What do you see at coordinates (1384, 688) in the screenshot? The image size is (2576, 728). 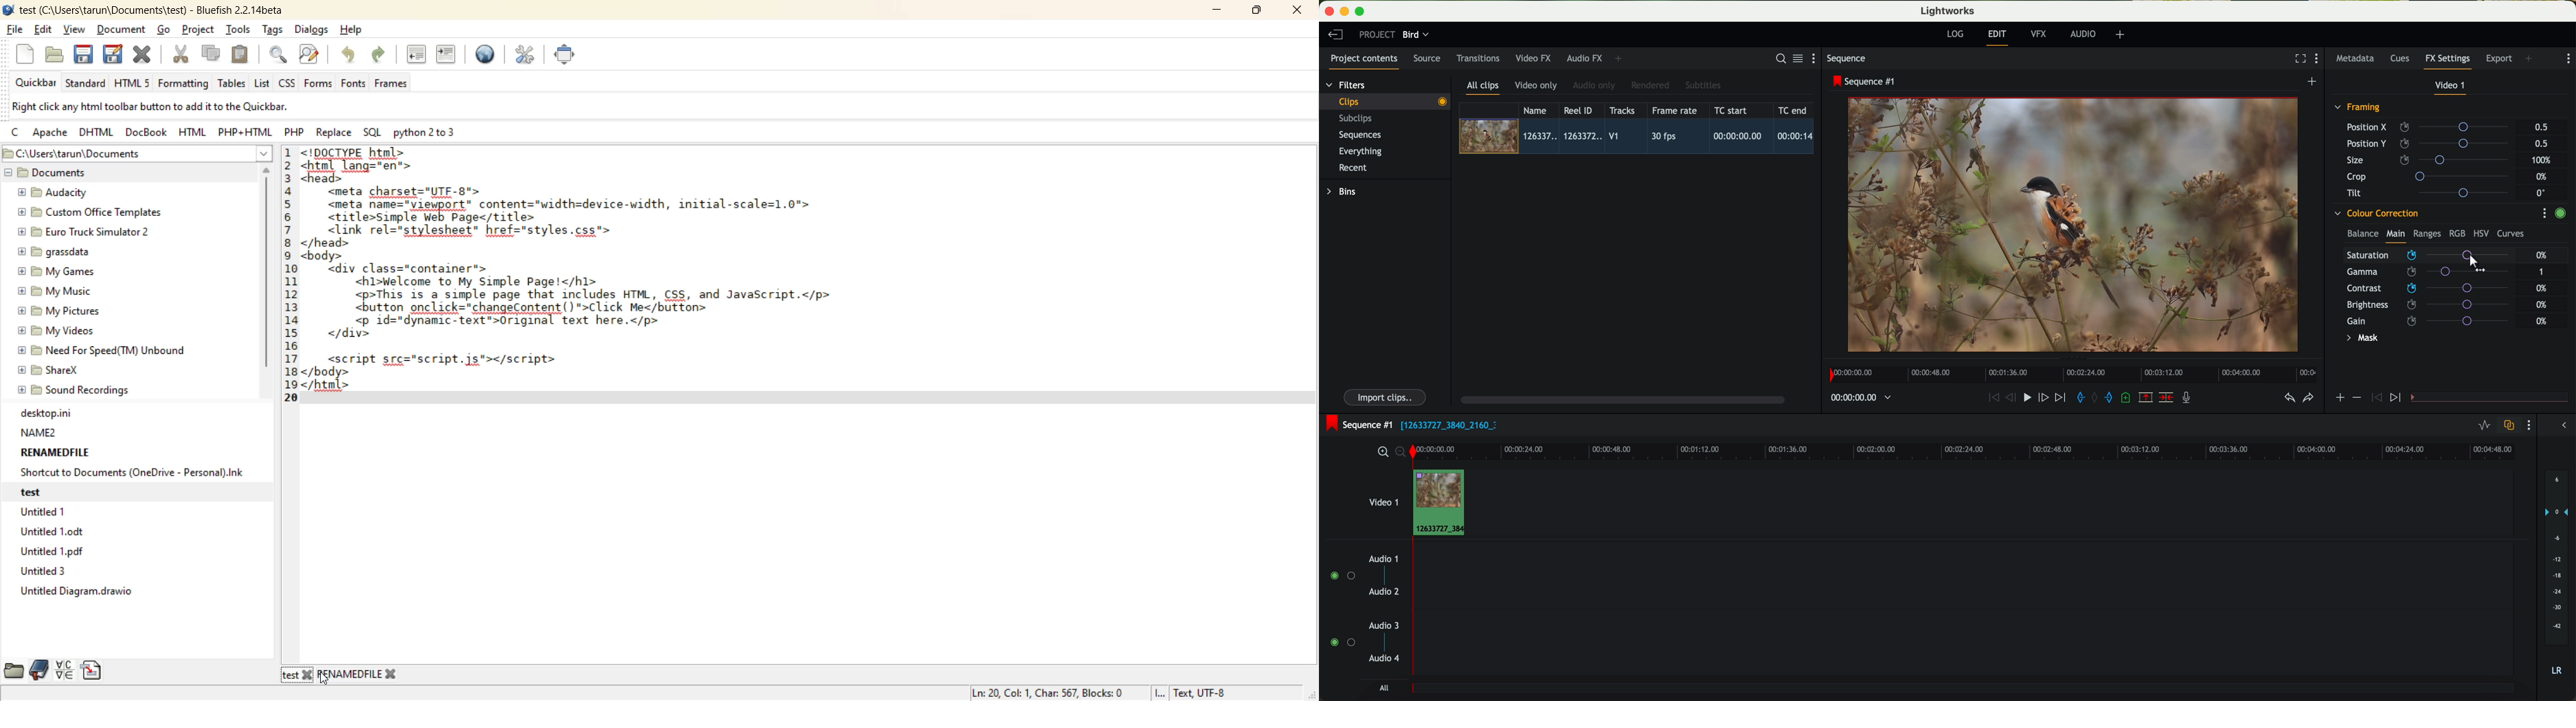 I see `all` at bounding box center [1384, 688].